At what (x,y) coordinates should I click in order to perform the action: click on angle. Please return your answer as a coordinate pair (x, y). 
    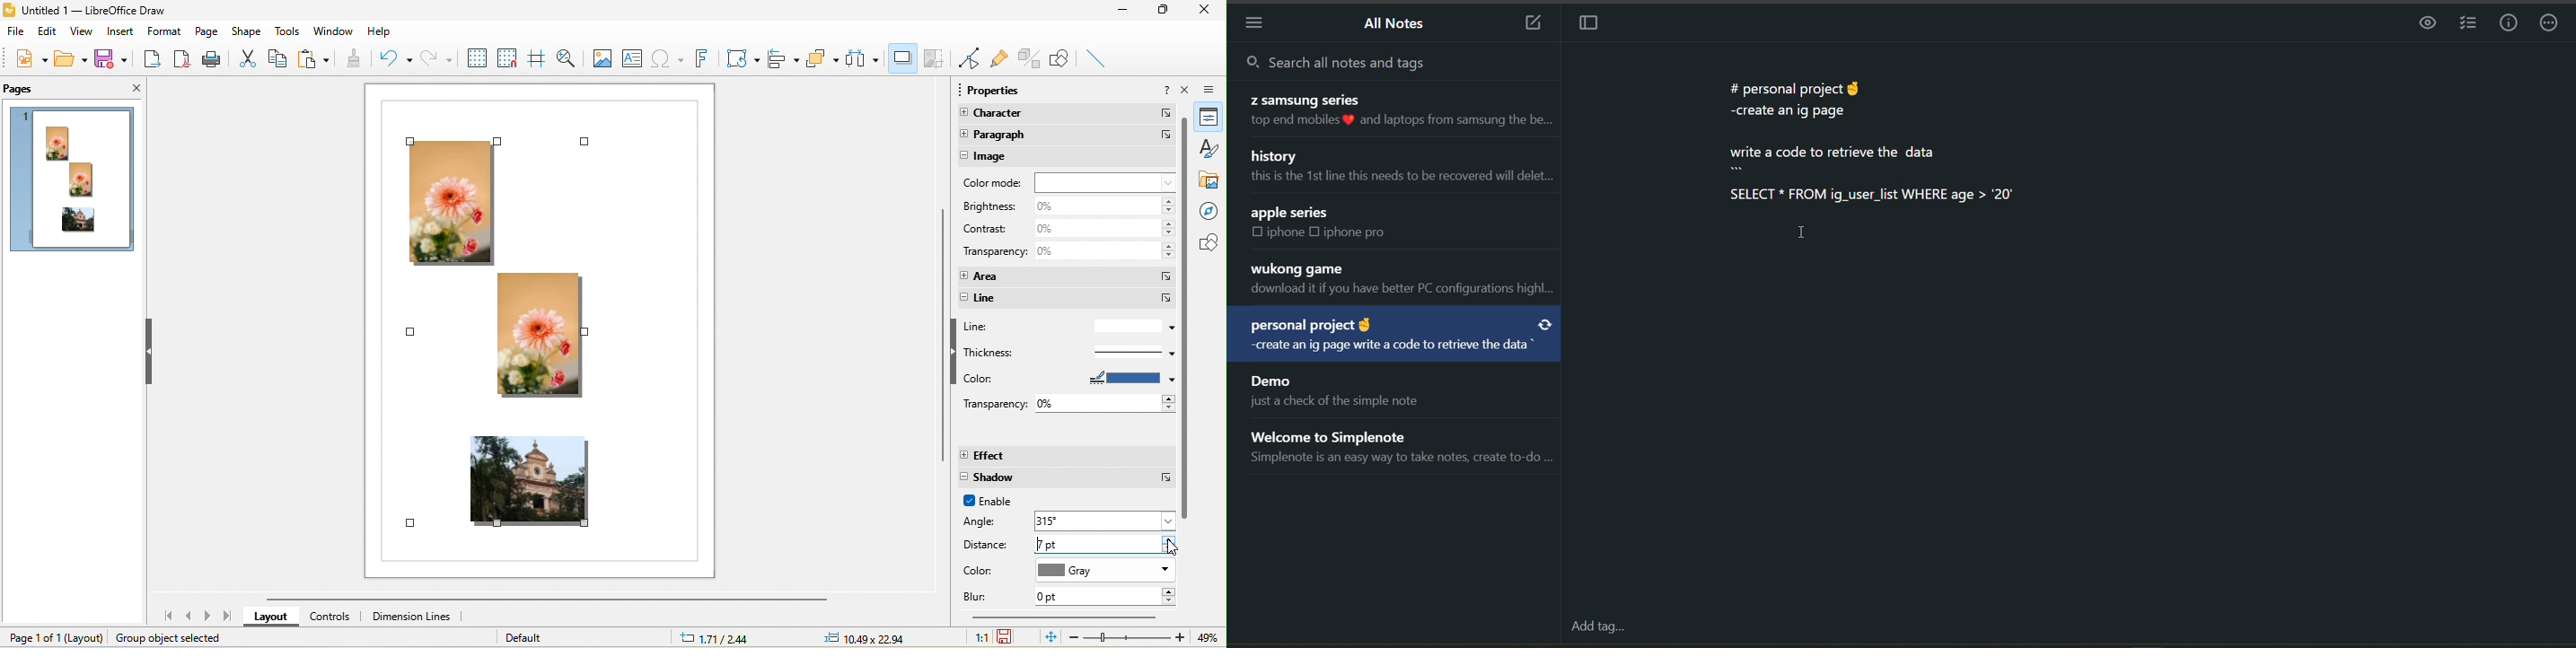
    Looking at the image, I should click on (989, 522).